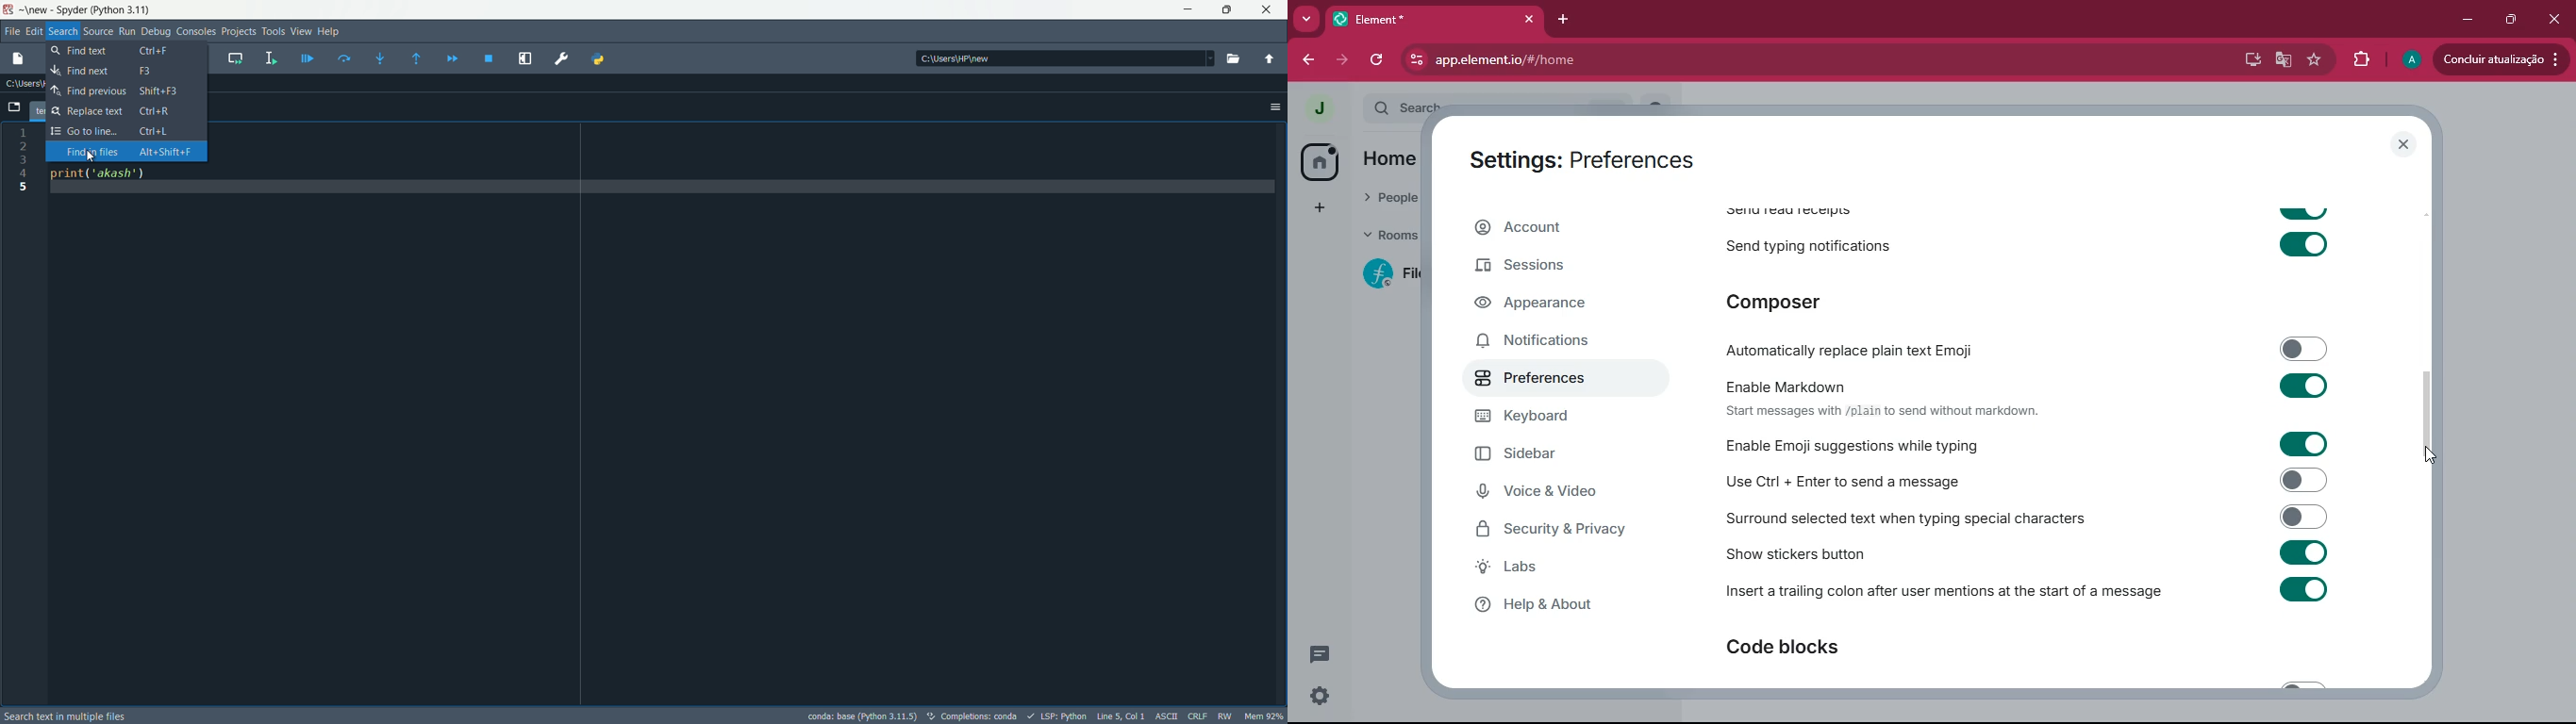 The image size is (2576, 728). I want to click on text, so click(971, 716).